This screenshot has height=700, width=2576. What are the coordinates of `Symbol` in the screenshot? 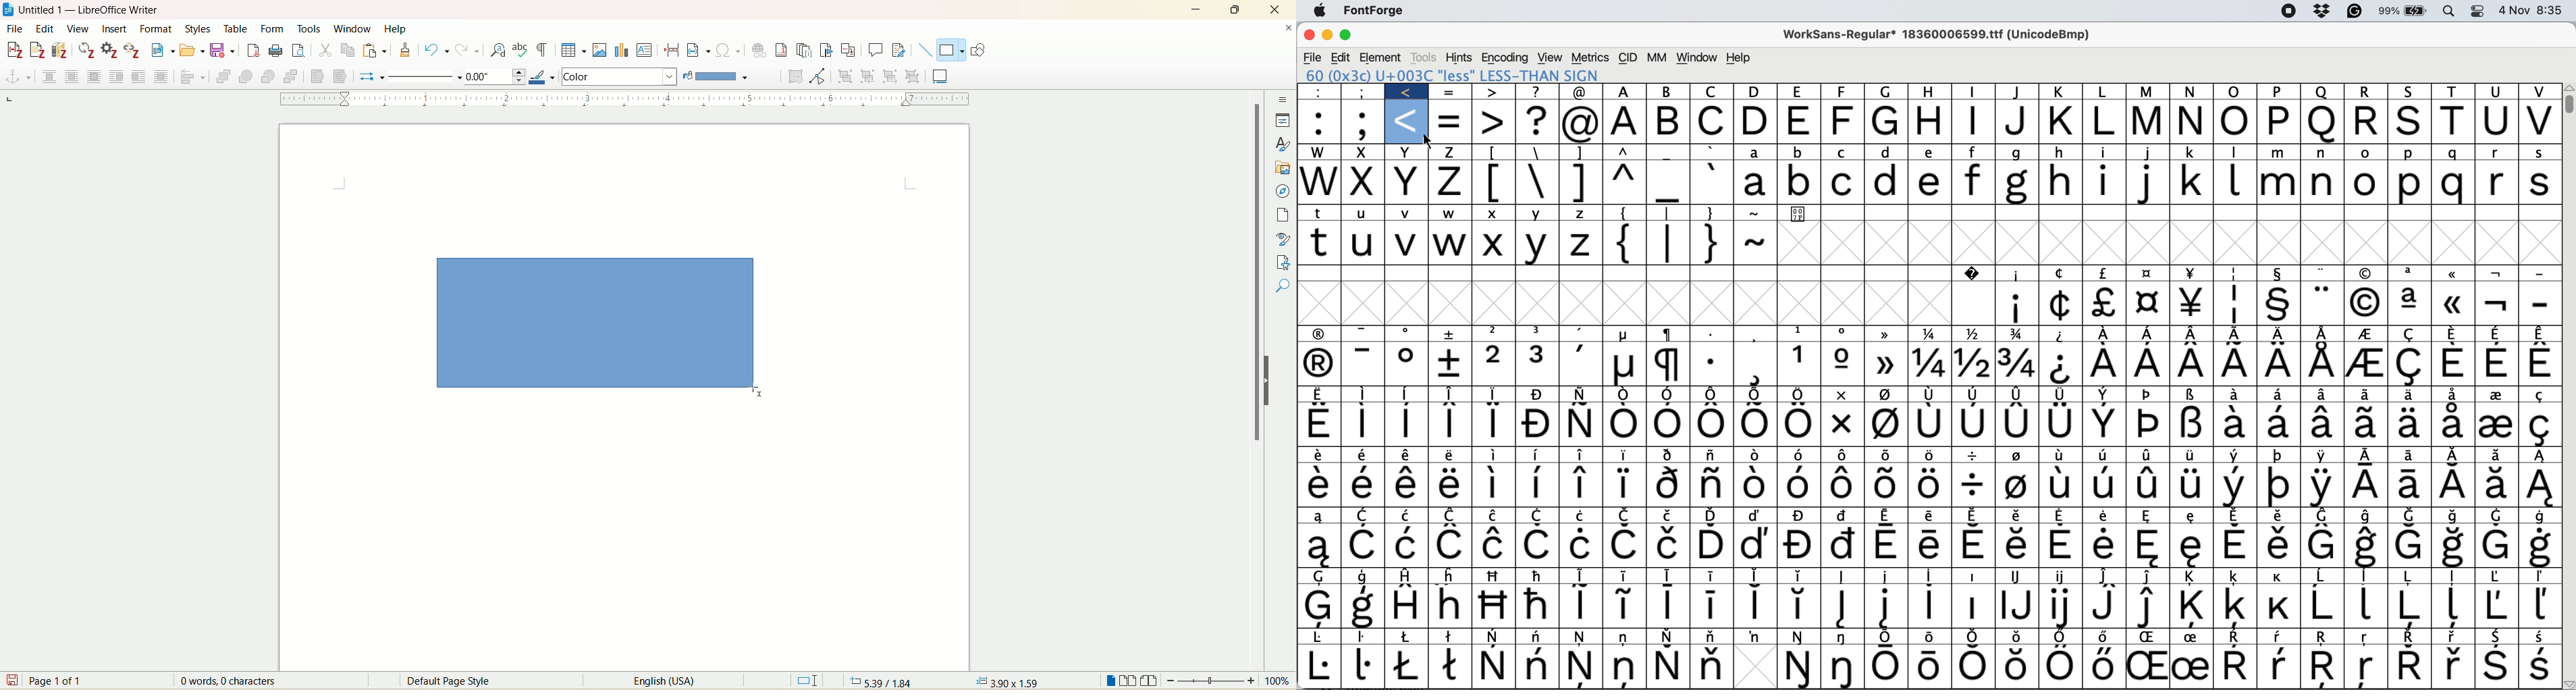 It's located at (2148, 516).